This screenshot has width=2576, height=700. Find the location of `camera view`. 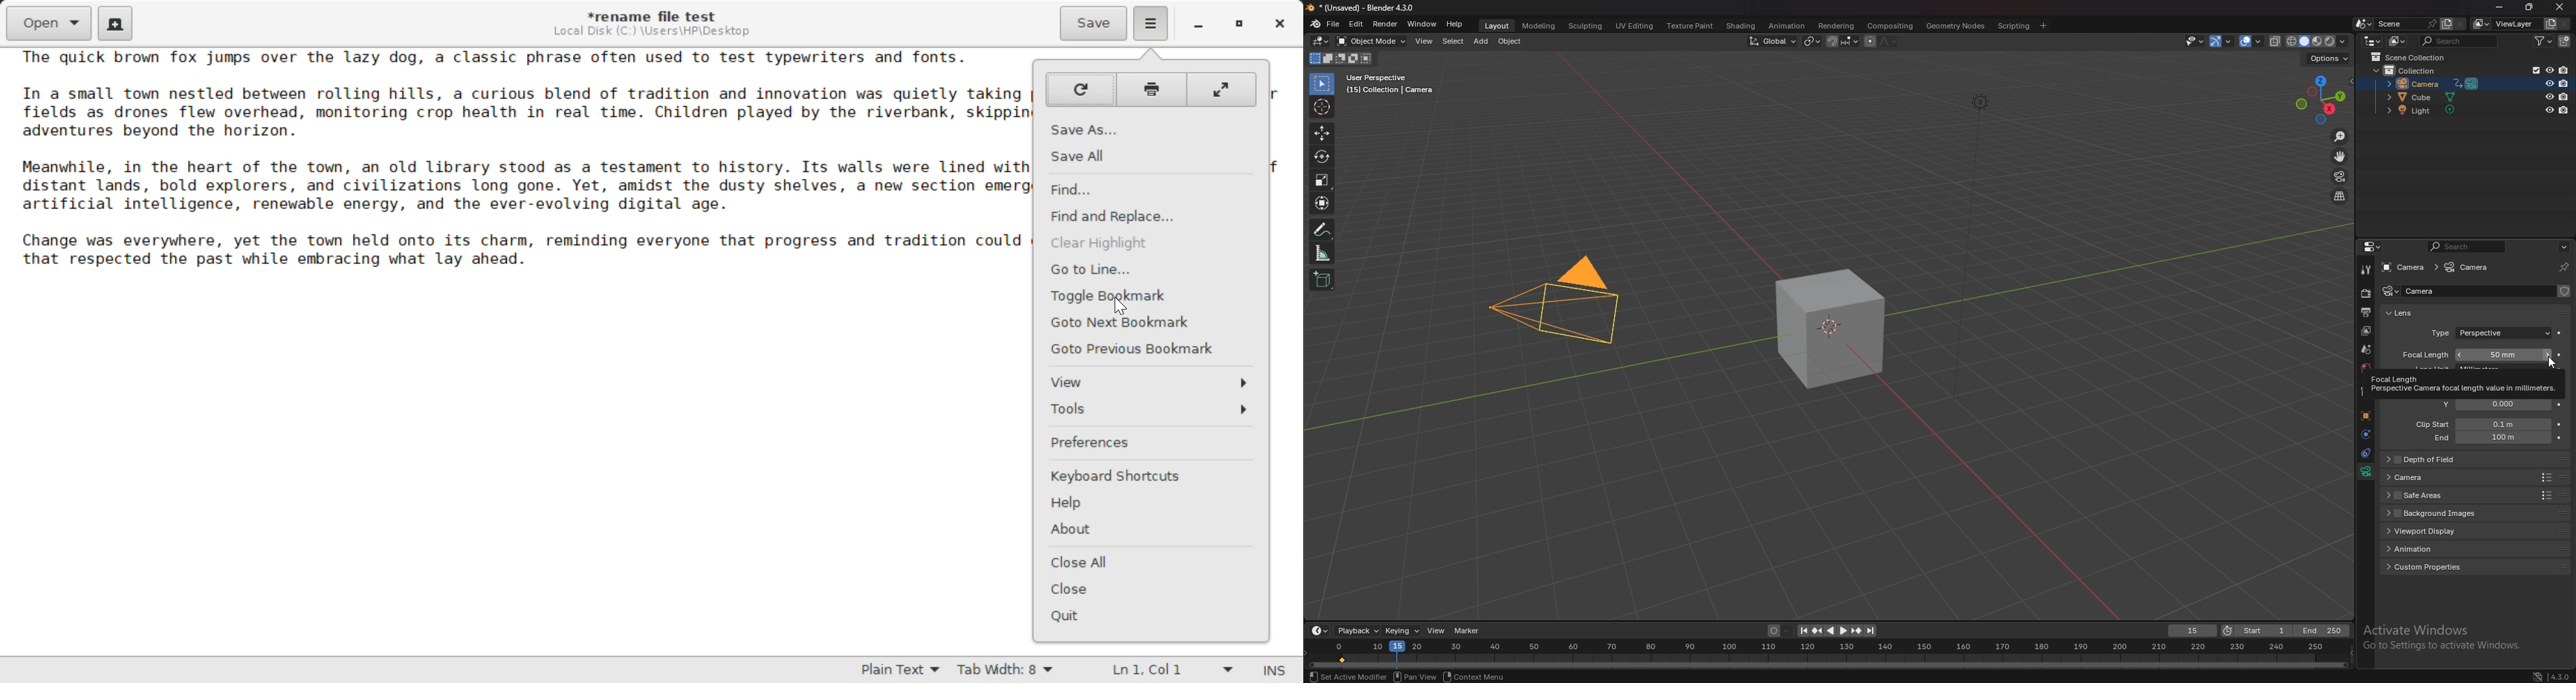

camera view is located at coordinates (2340, 176).